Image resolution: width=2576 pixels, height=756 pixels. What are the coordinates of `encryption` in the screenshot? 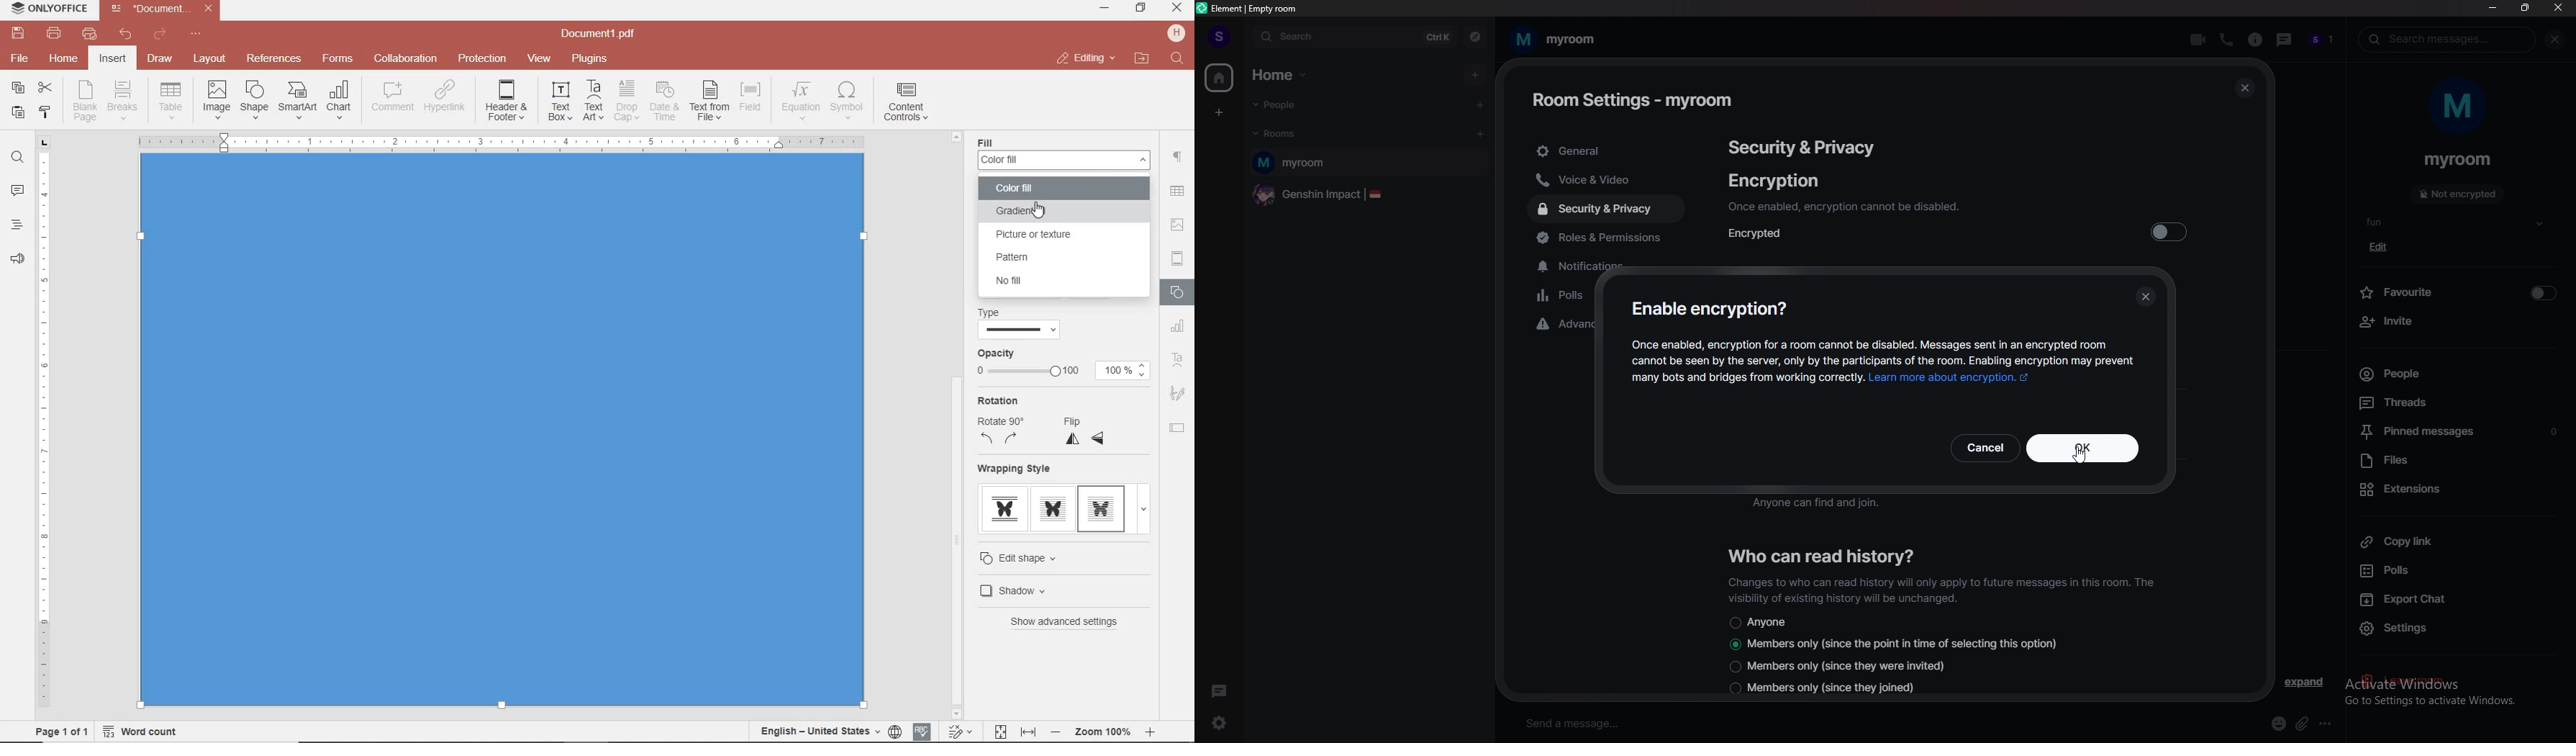 It's located at (1773, 180).